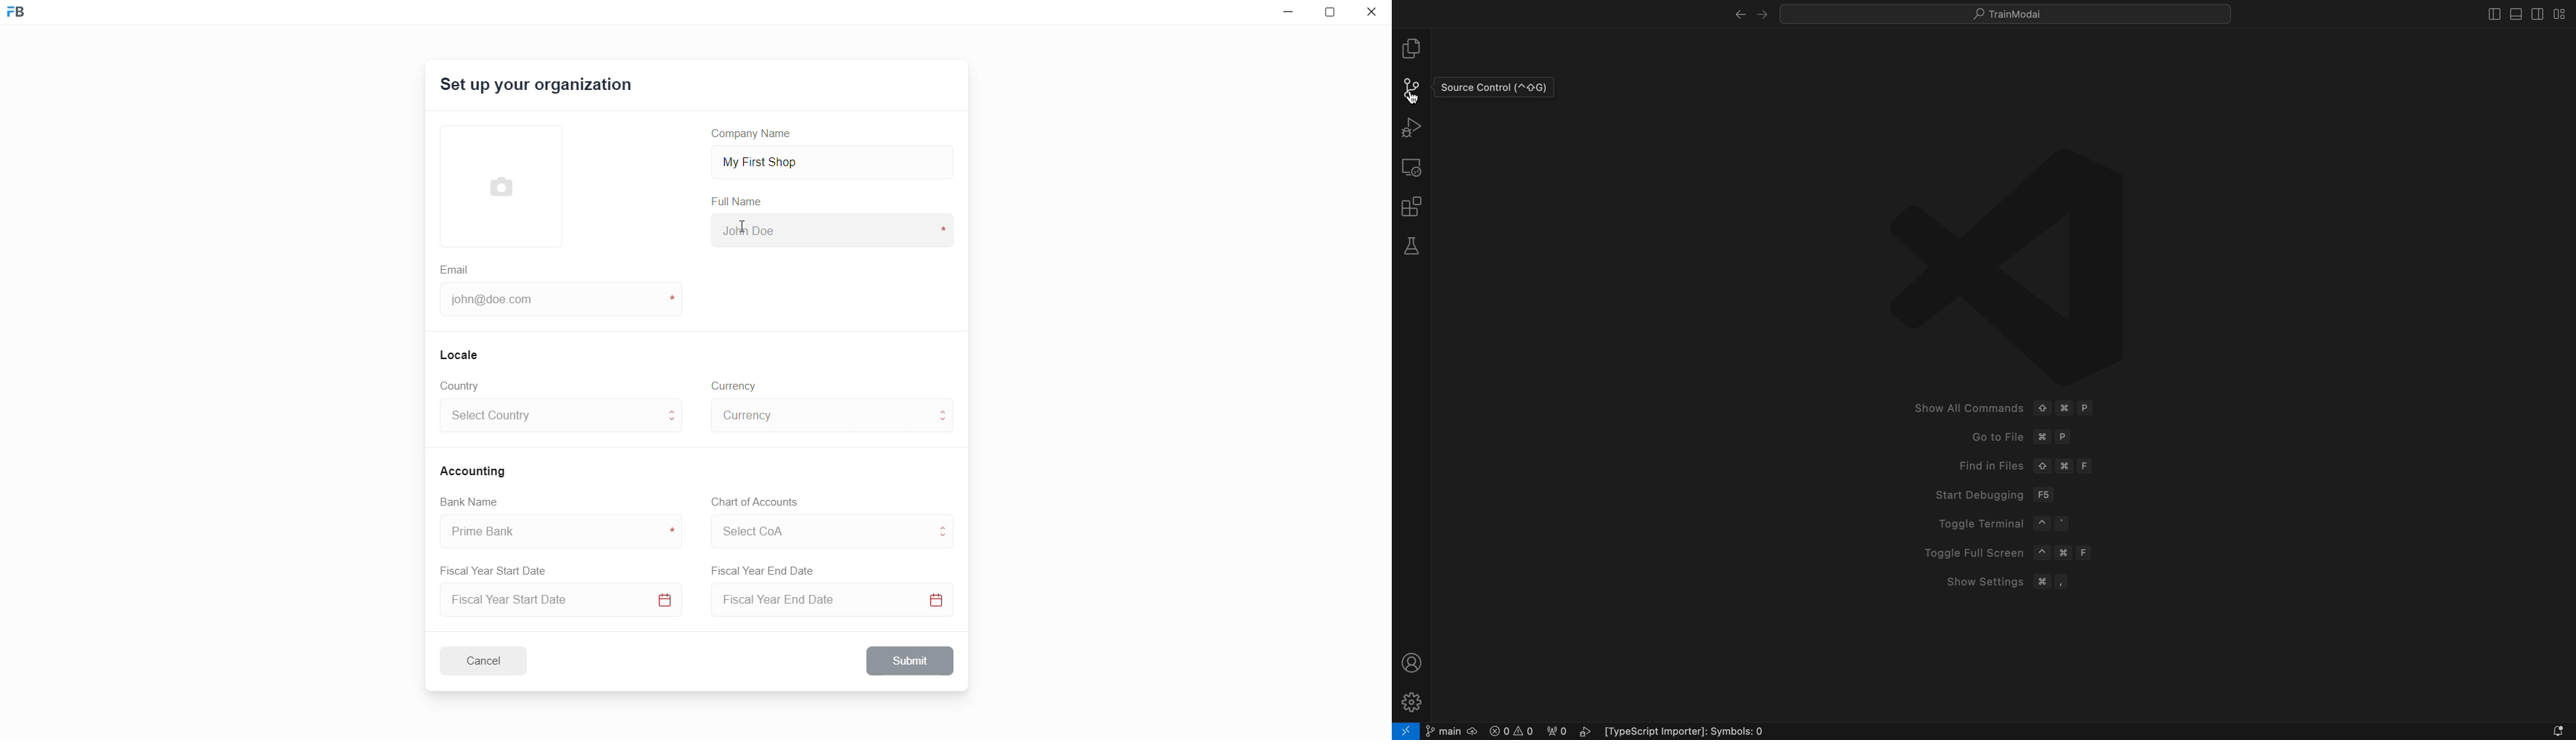 The image size is (2576, 756). What do you see at coordinates (1739, 11) in the screenshot?
I see `right arrow` at bounding box center [1739, 11].